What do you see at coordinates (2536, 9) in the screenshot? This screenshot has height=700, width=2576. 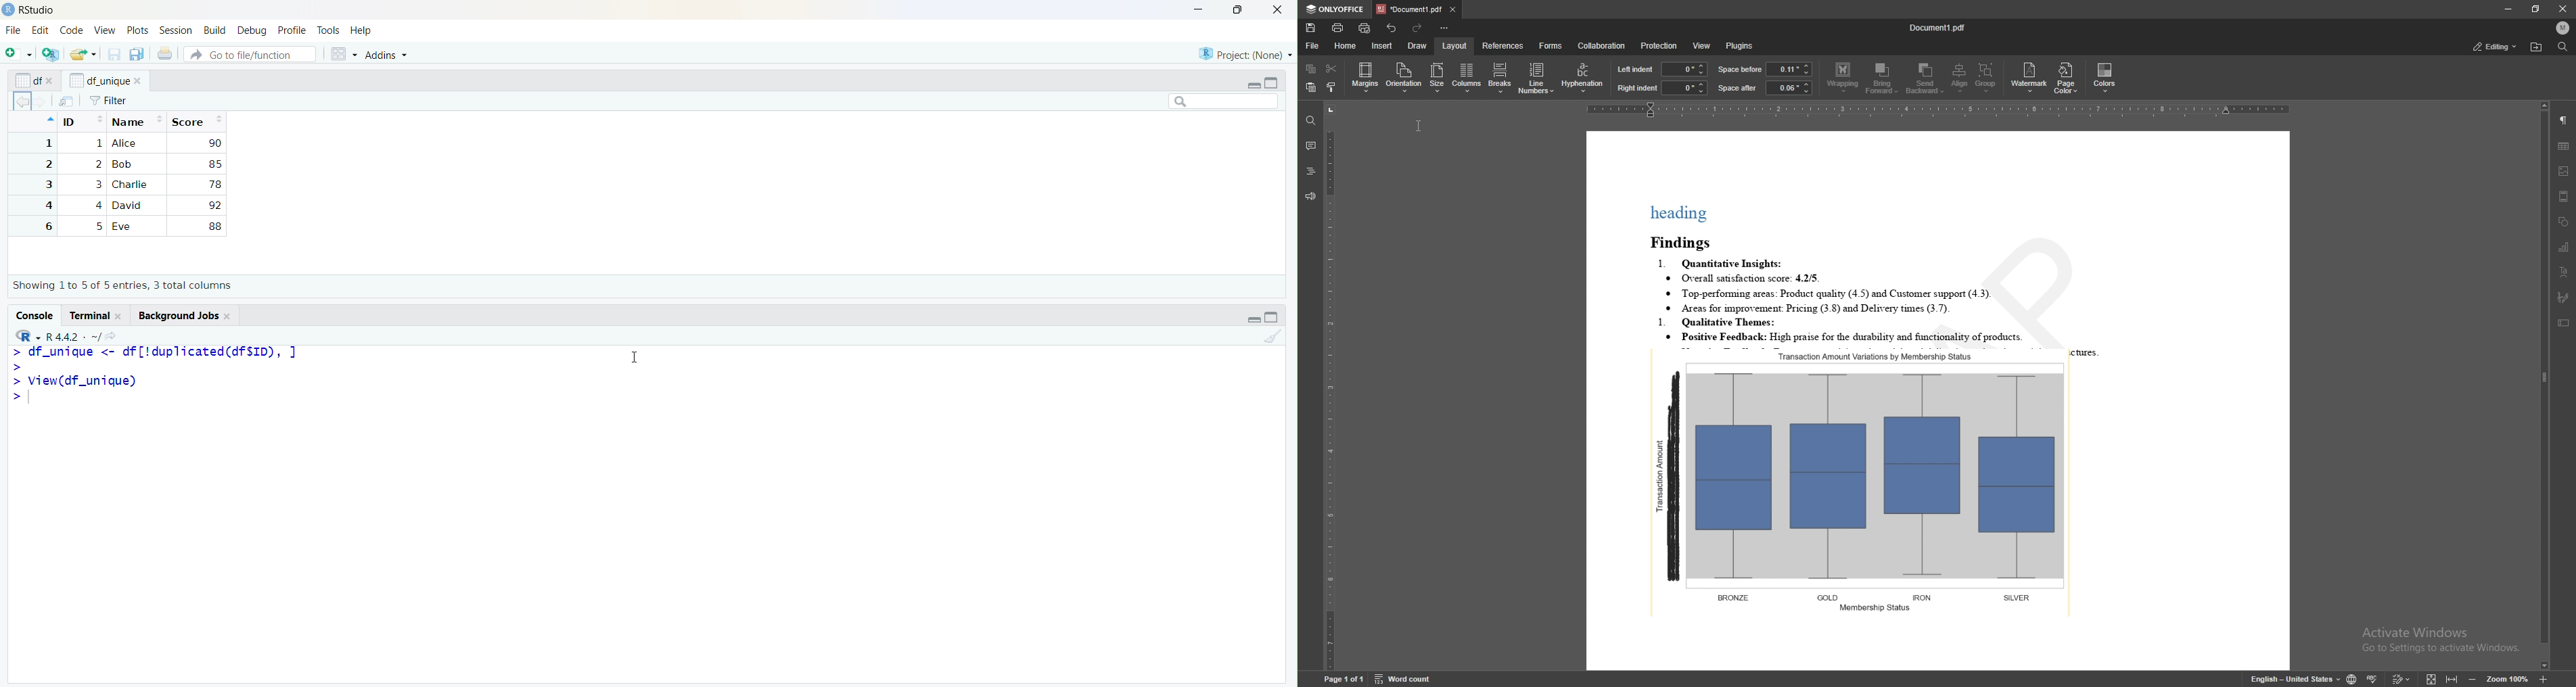 I see `resize` at bounding box center [2536, 9].